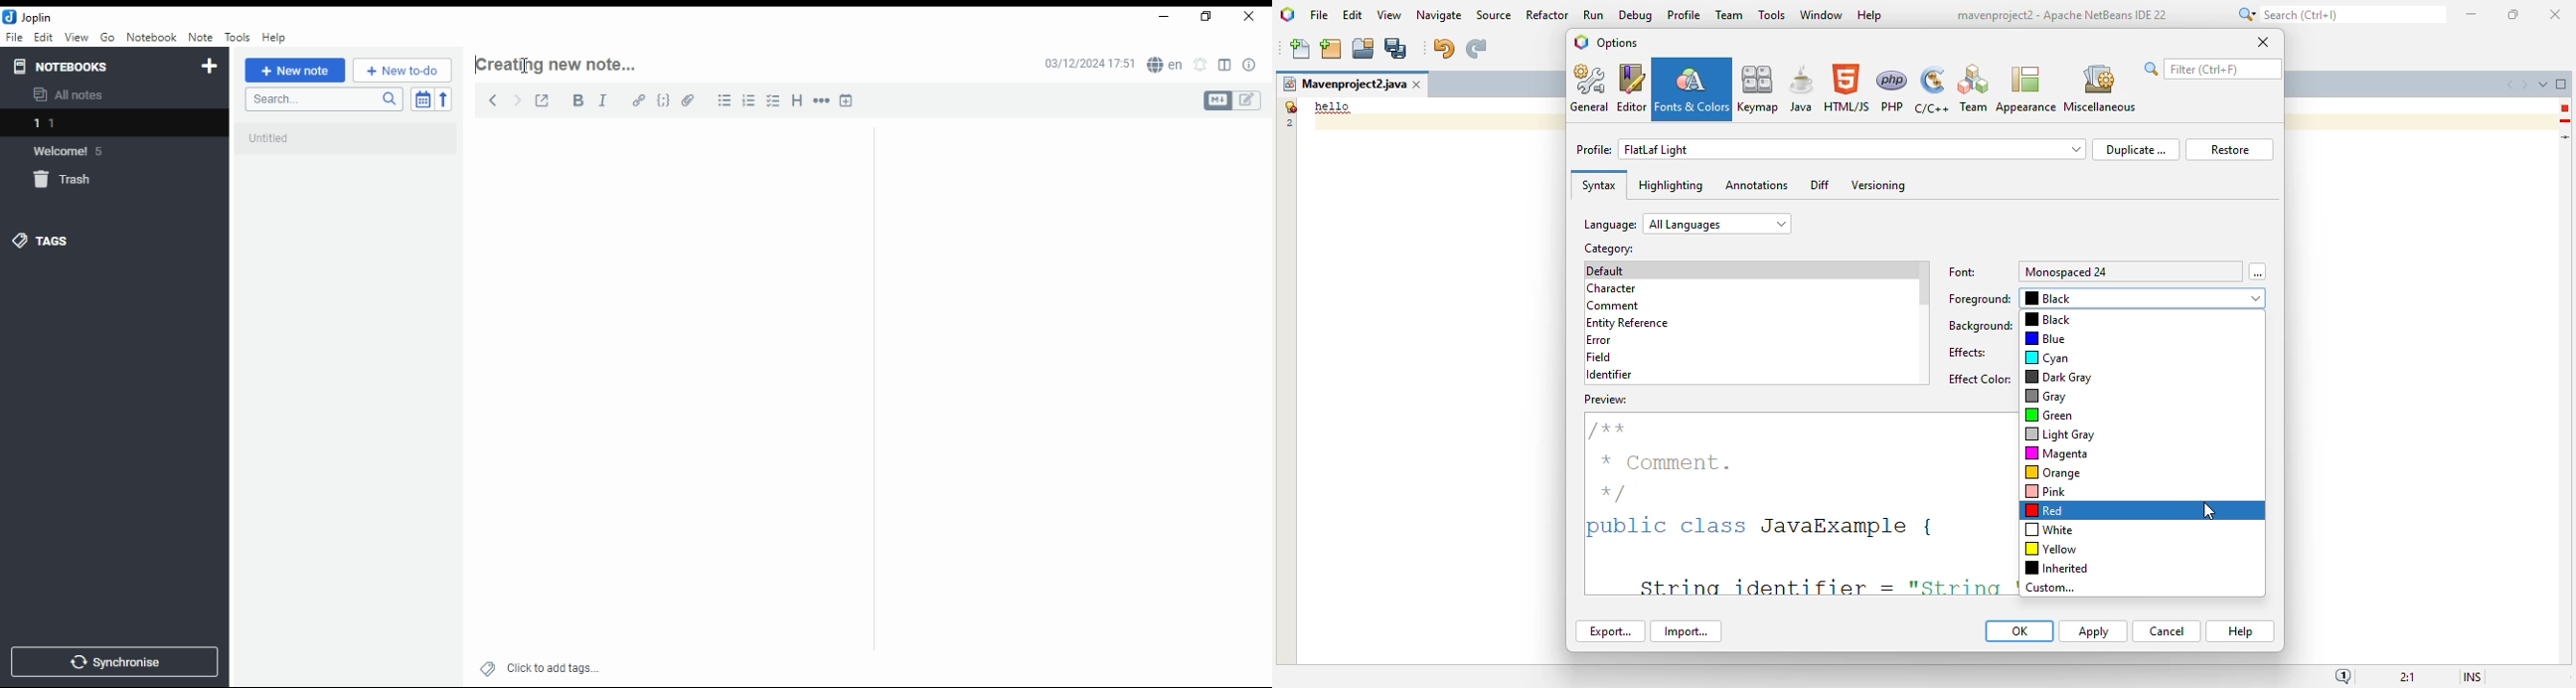 The width and height of the screenshot is (2576, 700). Describe the element at coordinates (108, 122) in the screenshot. I see `notebook` at that location.